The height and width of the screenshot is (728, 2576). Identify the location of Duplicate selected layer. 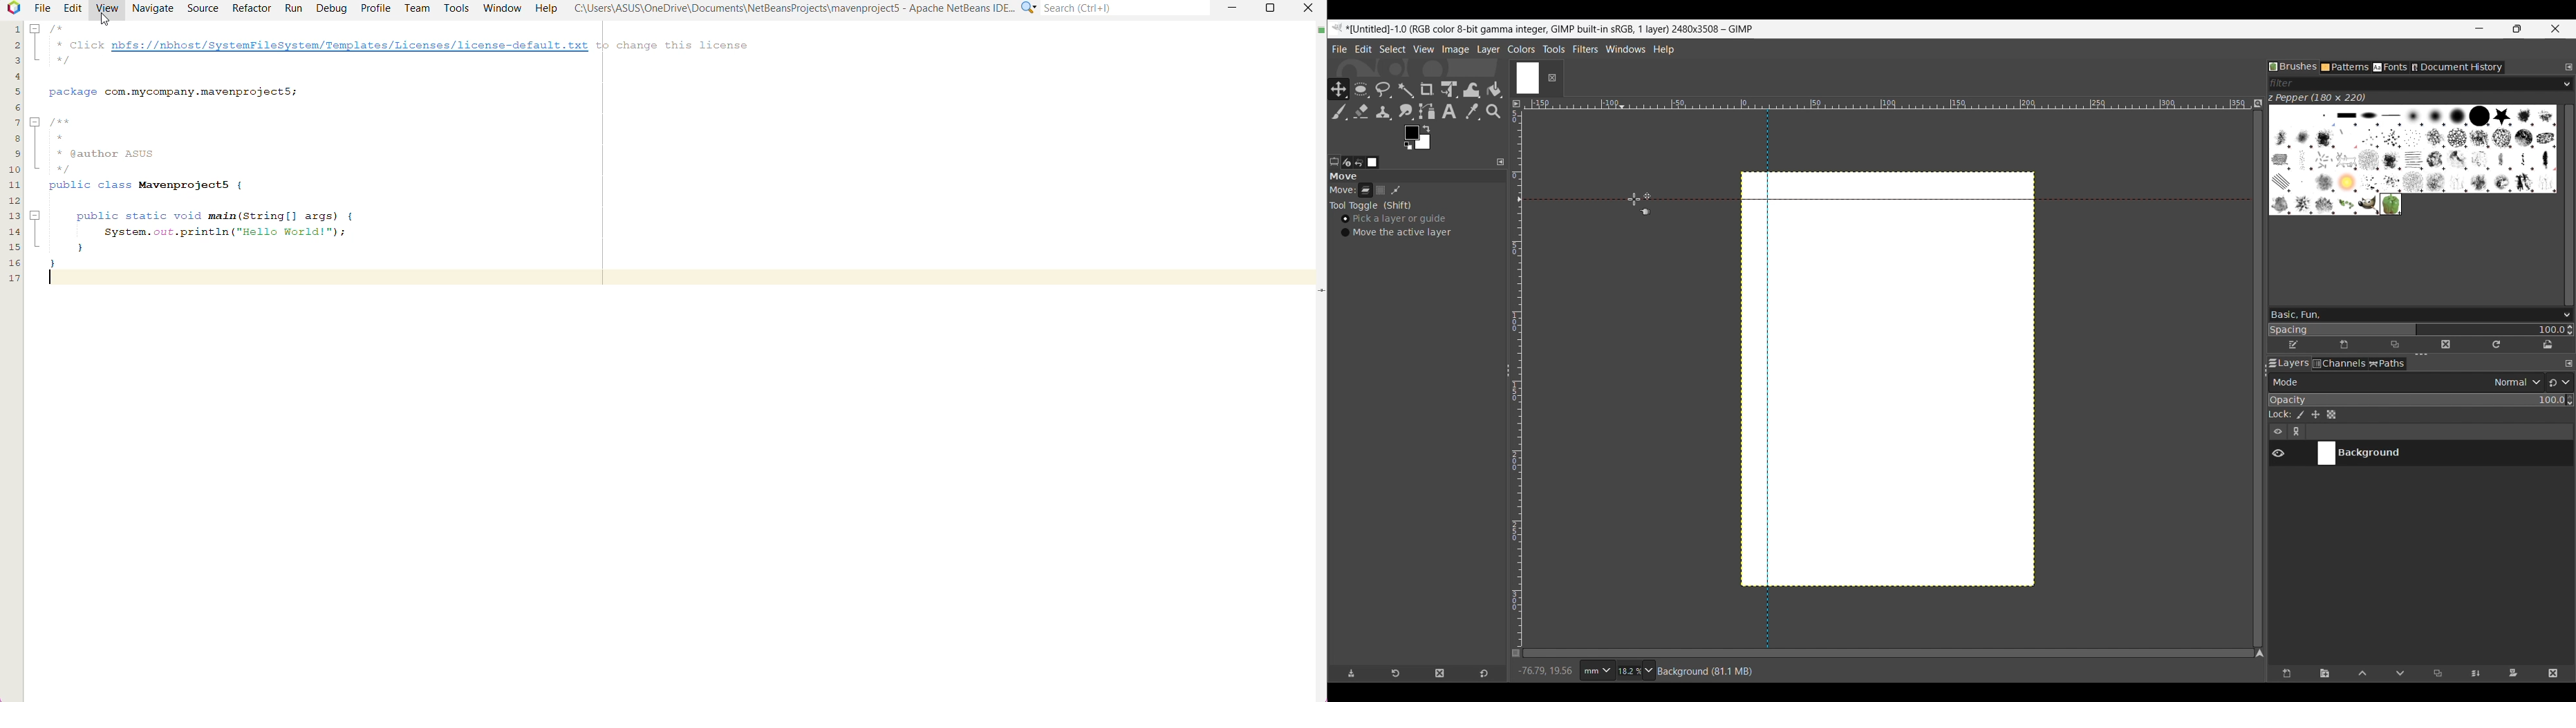
(2438, 673).